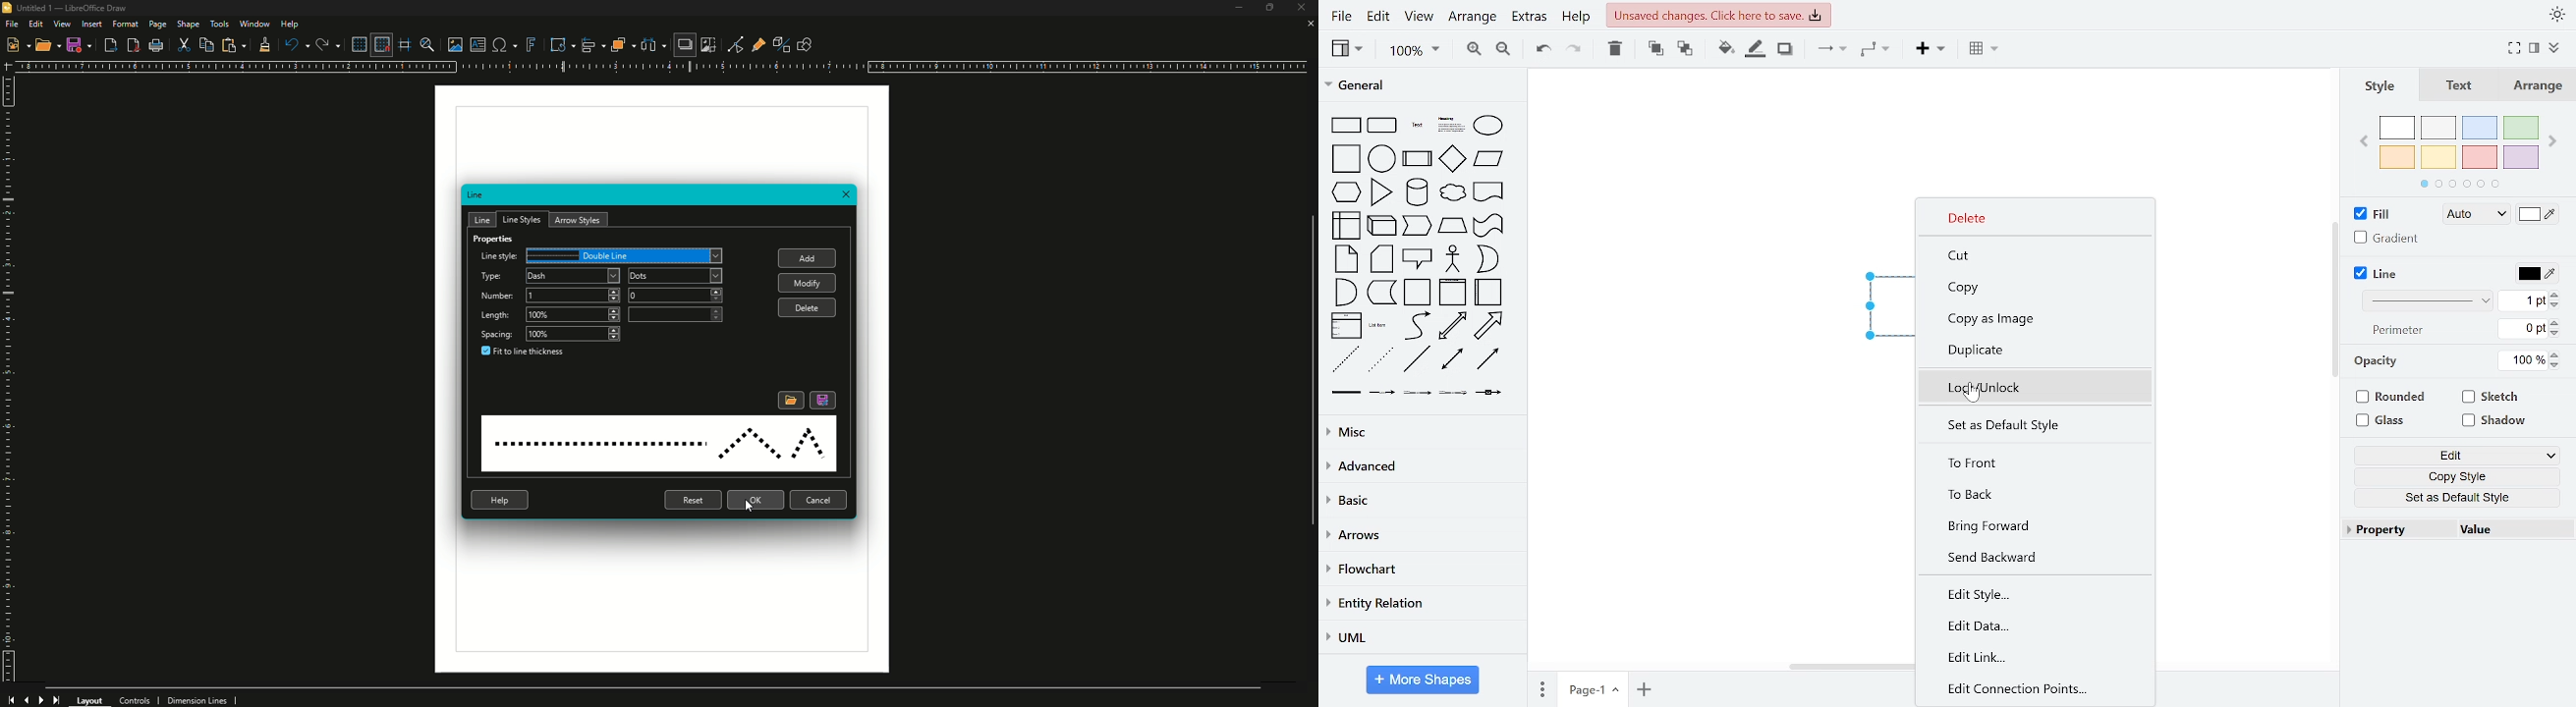 The height and width of the screenshot is (728, 2576). Describe the element at coordinates (494, 242) in the screenshot. I see `Properties` at that location.